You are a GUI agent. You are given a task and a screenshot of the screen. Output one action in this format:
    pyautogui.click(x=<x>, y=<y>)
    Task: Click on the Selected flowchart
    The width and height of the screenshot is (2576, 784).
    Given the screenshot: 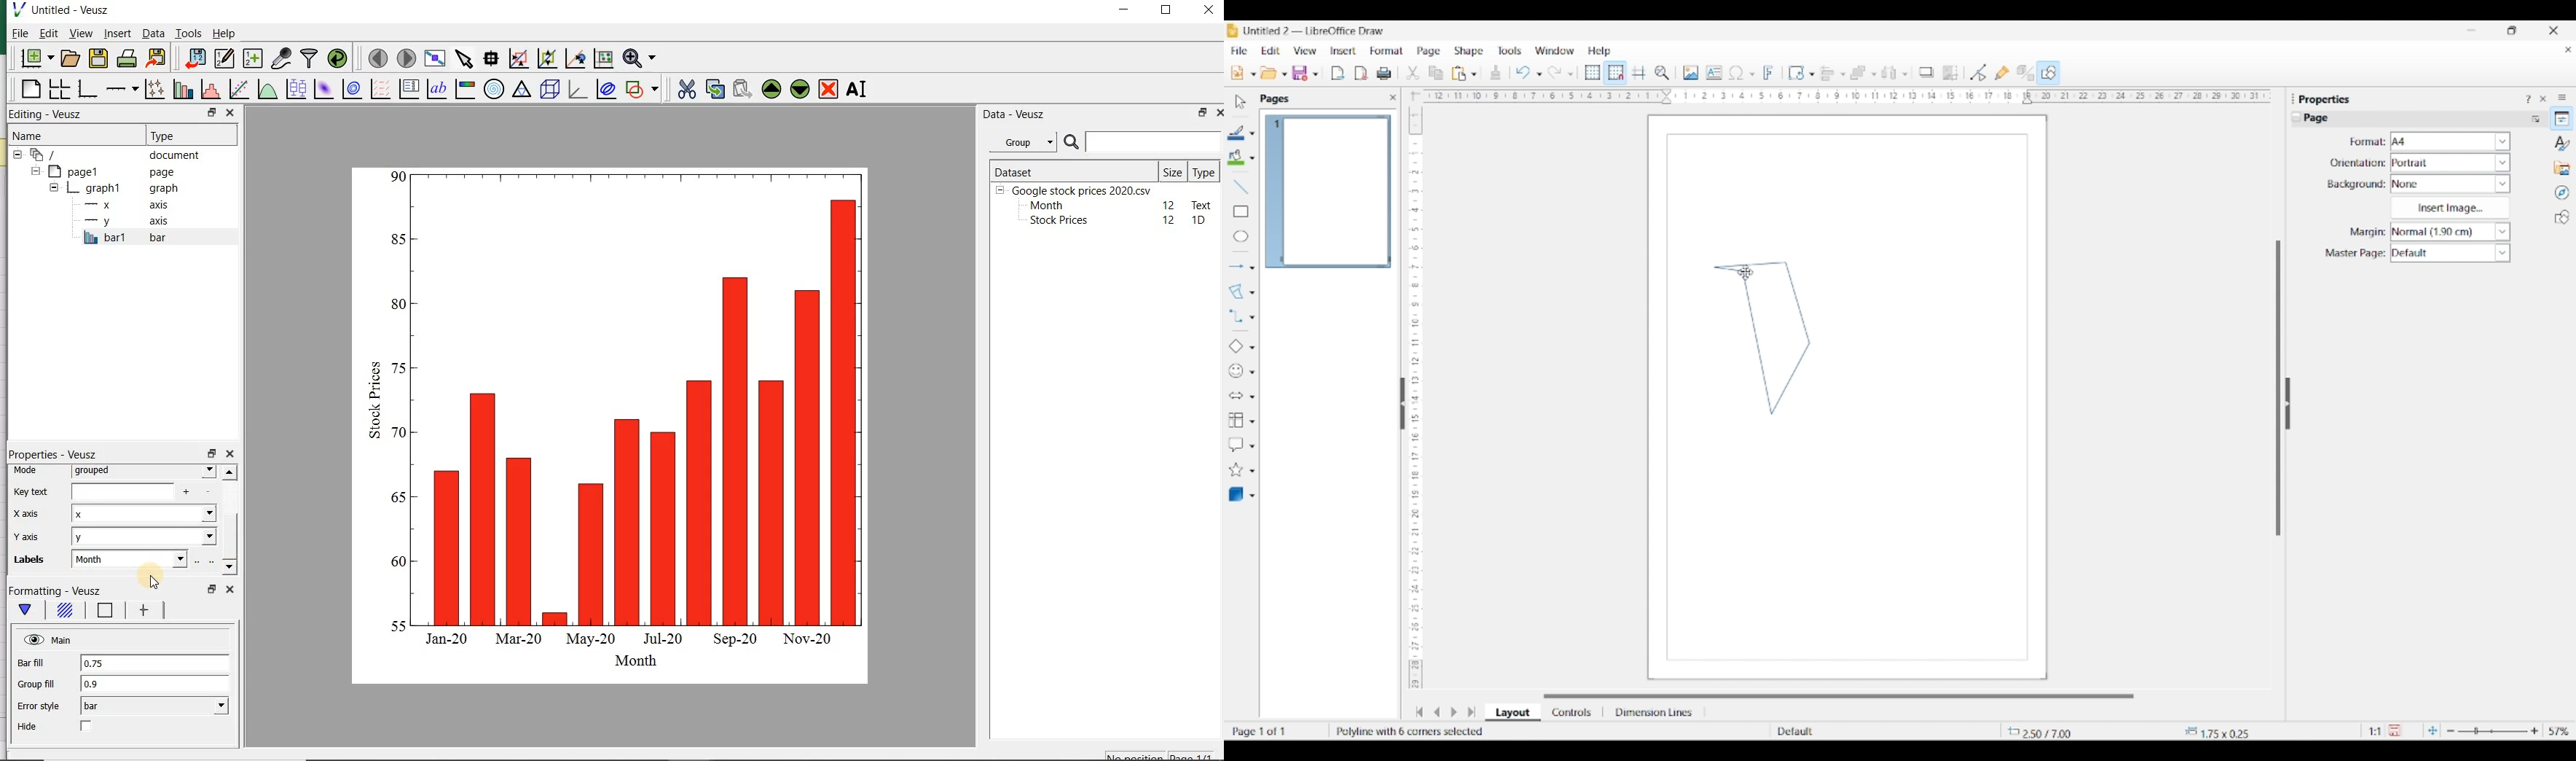 What is the action you would take?
    pyautogui.click(x=1236, y=421)
    